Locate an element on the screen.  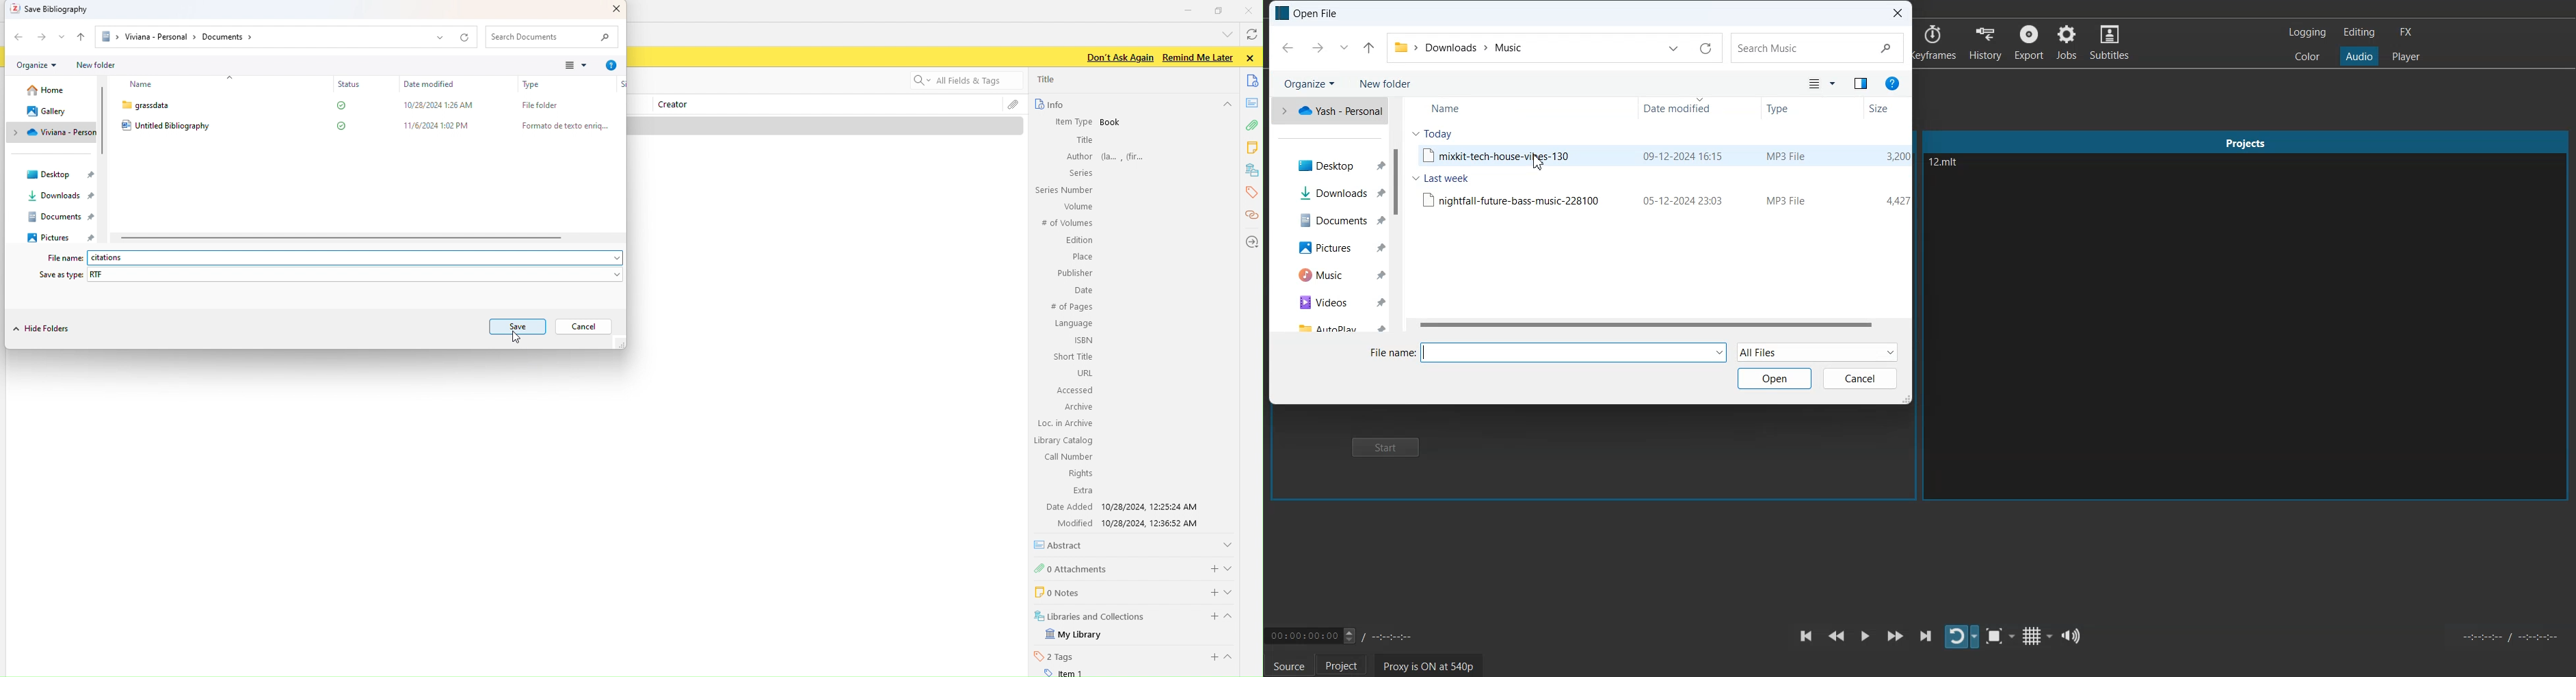
Library Catalog is located at coordinates (1064, 441).